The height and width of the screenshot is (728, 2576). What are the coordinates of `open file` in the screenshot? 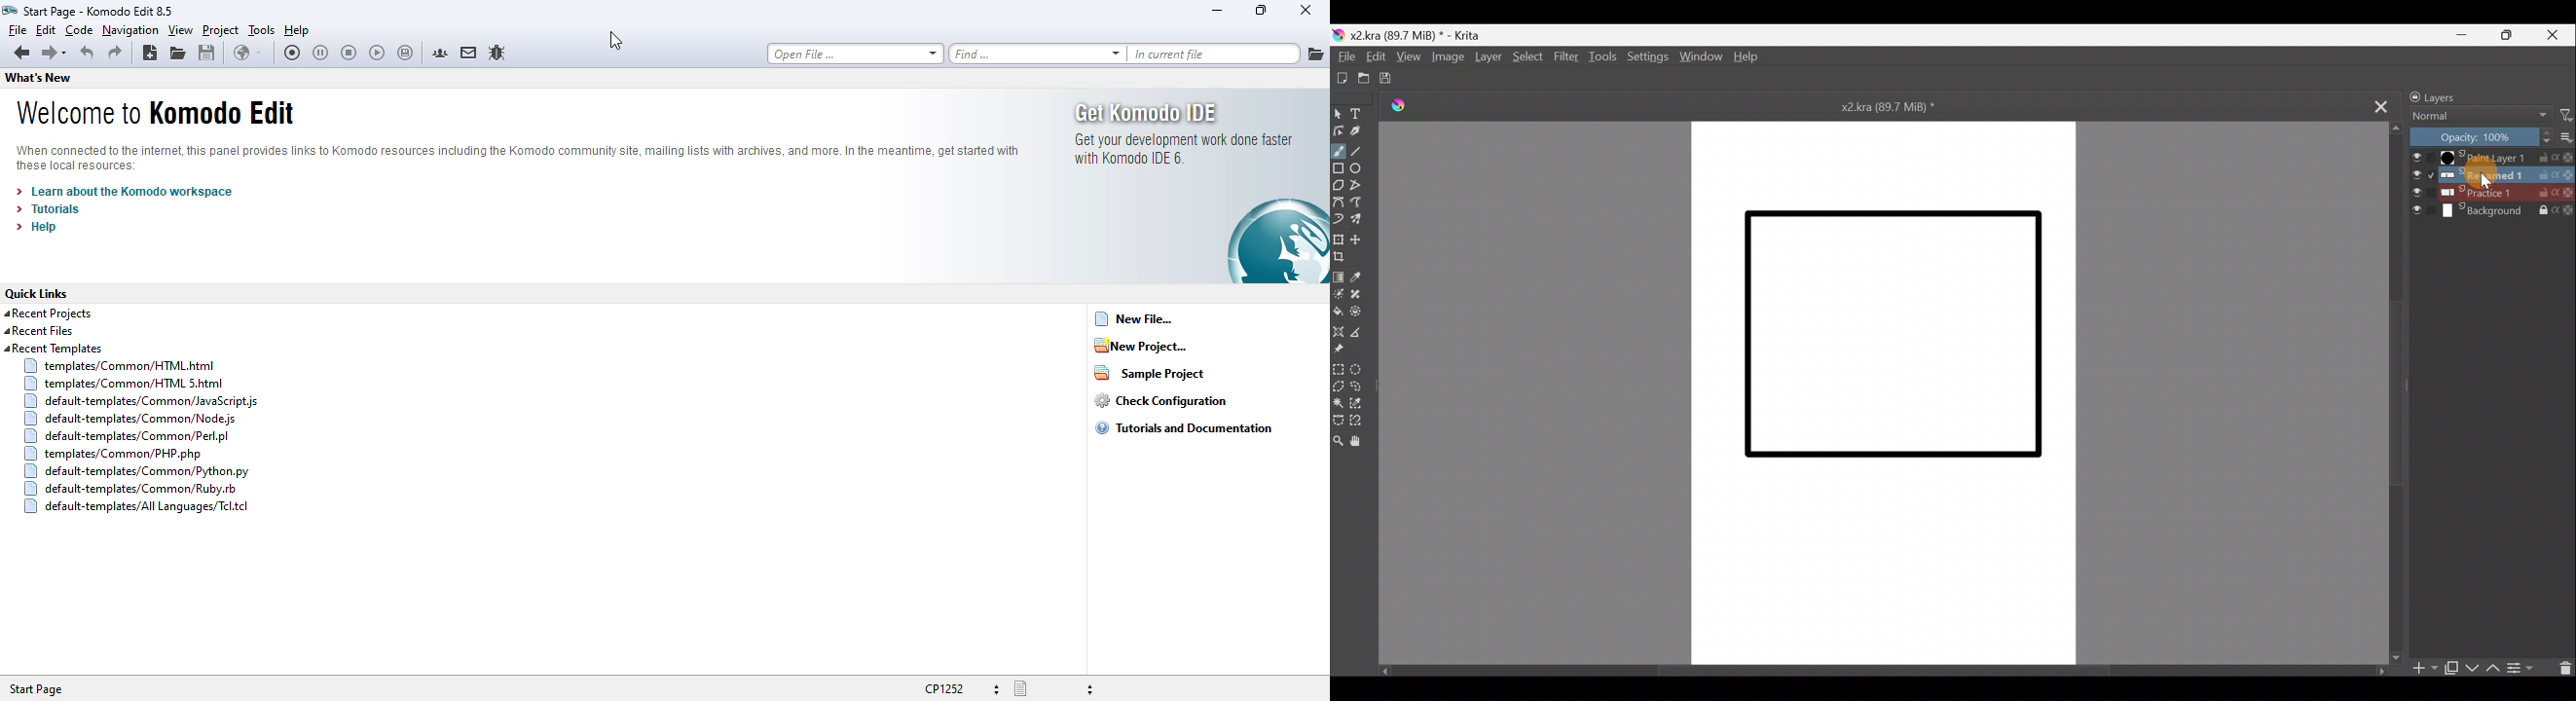 It's located at (855, 54).